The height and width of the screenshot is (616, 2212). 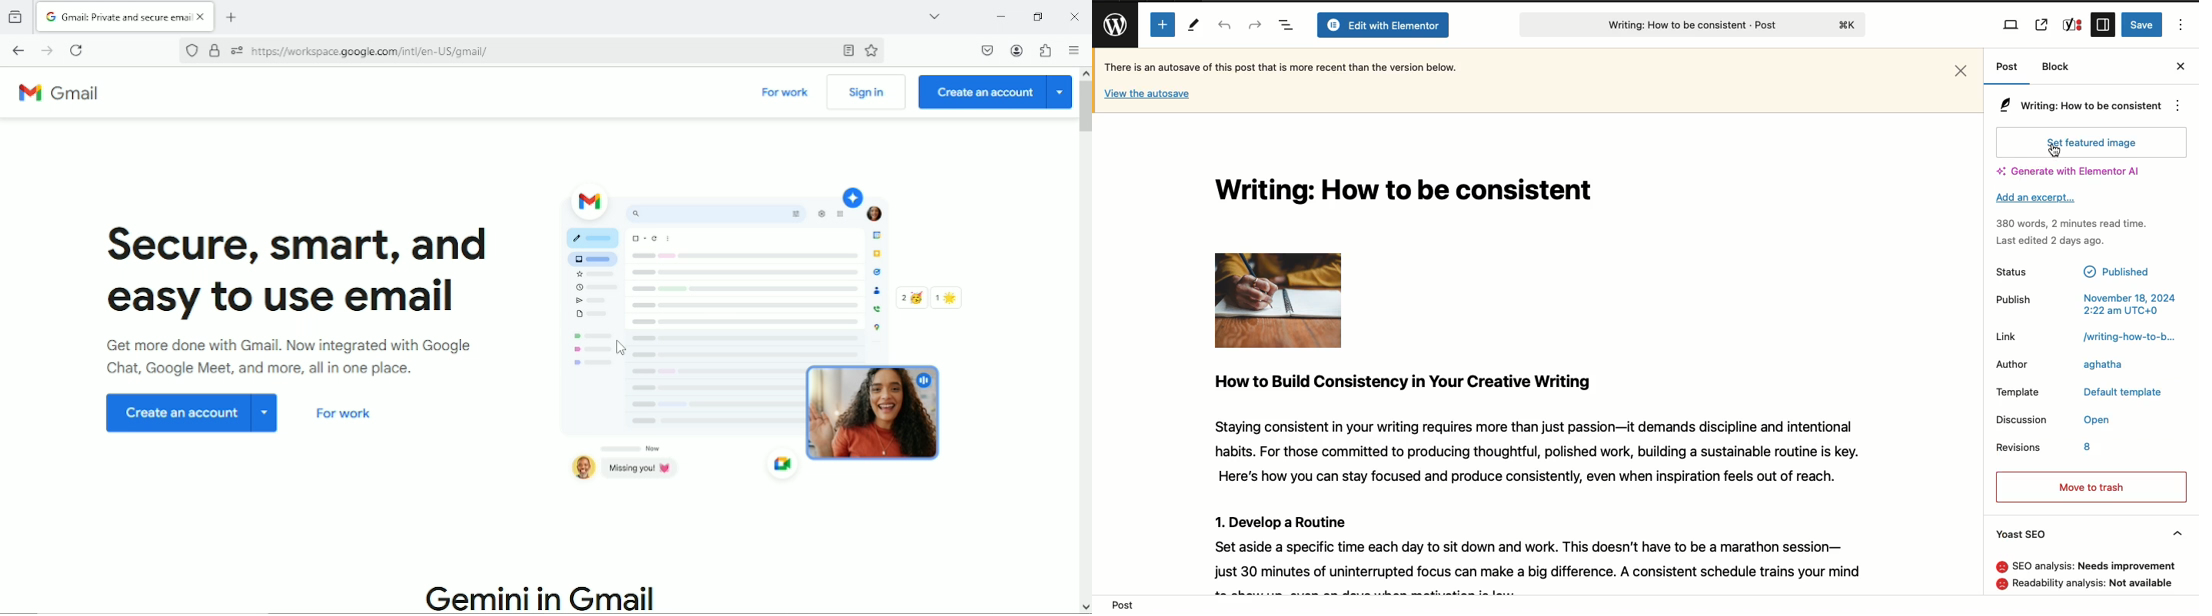 What do you see at coordinates (2176, 105) in the screenshot?
I see `Options` at bounding box center [2176, 105].